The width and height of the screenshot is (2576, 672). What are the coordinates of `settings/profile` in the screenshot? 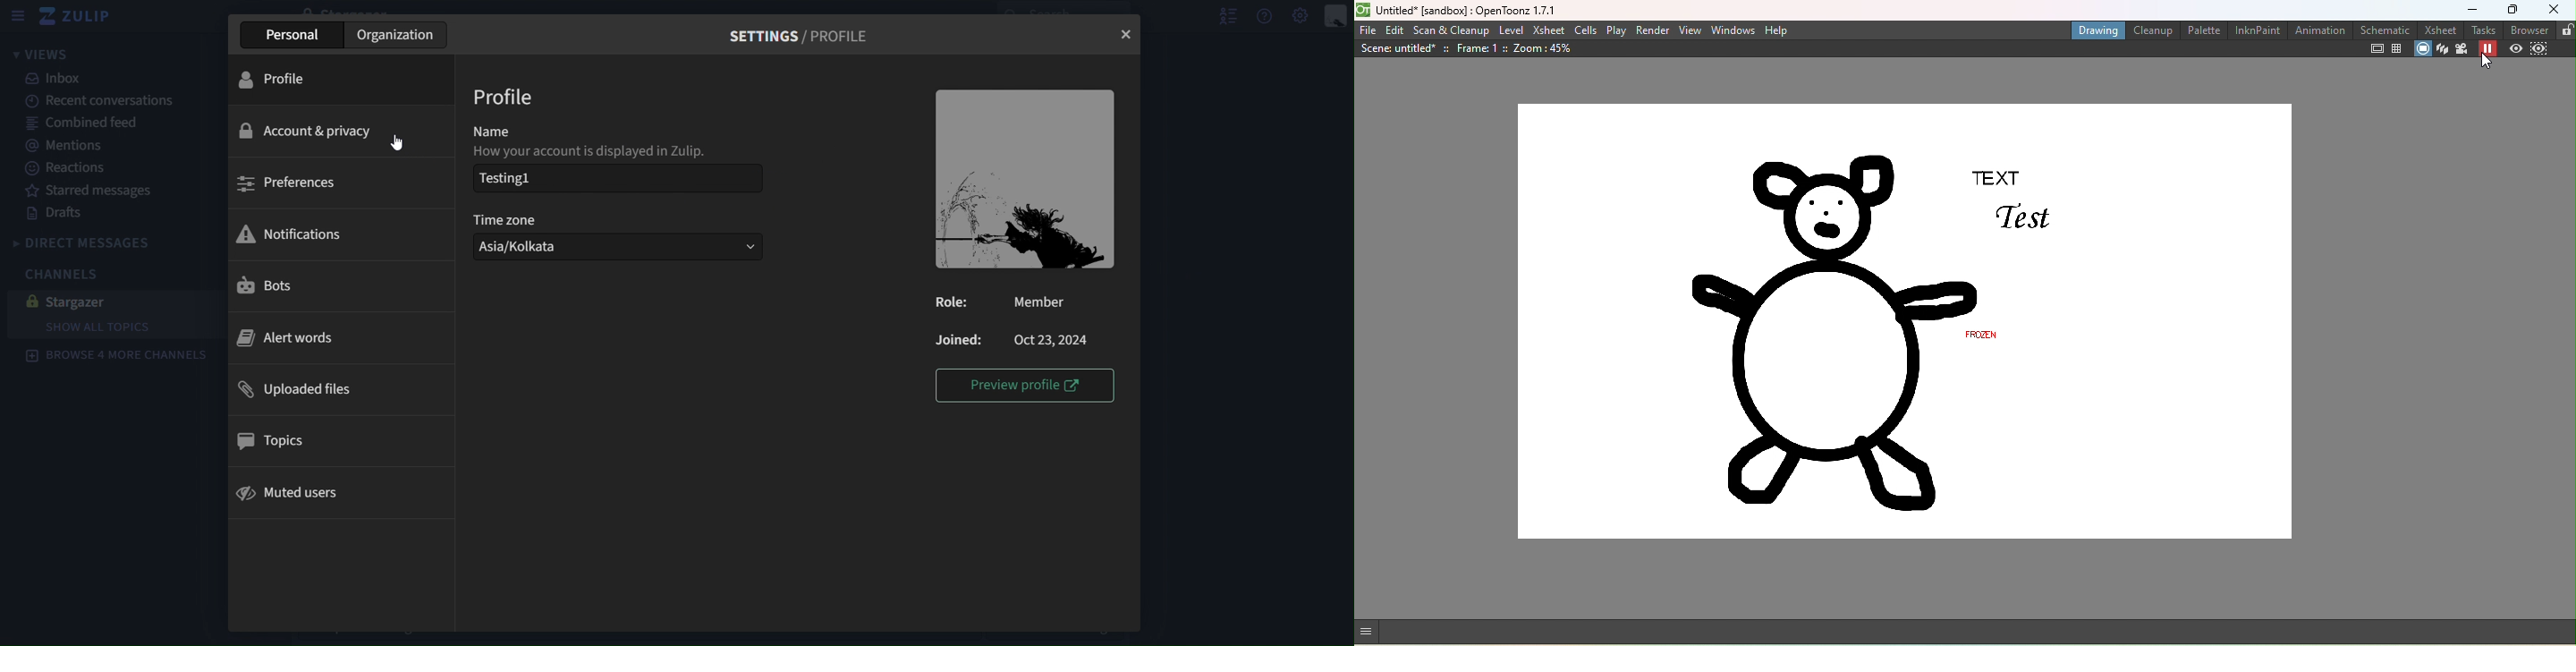 It's located at (805, 37).